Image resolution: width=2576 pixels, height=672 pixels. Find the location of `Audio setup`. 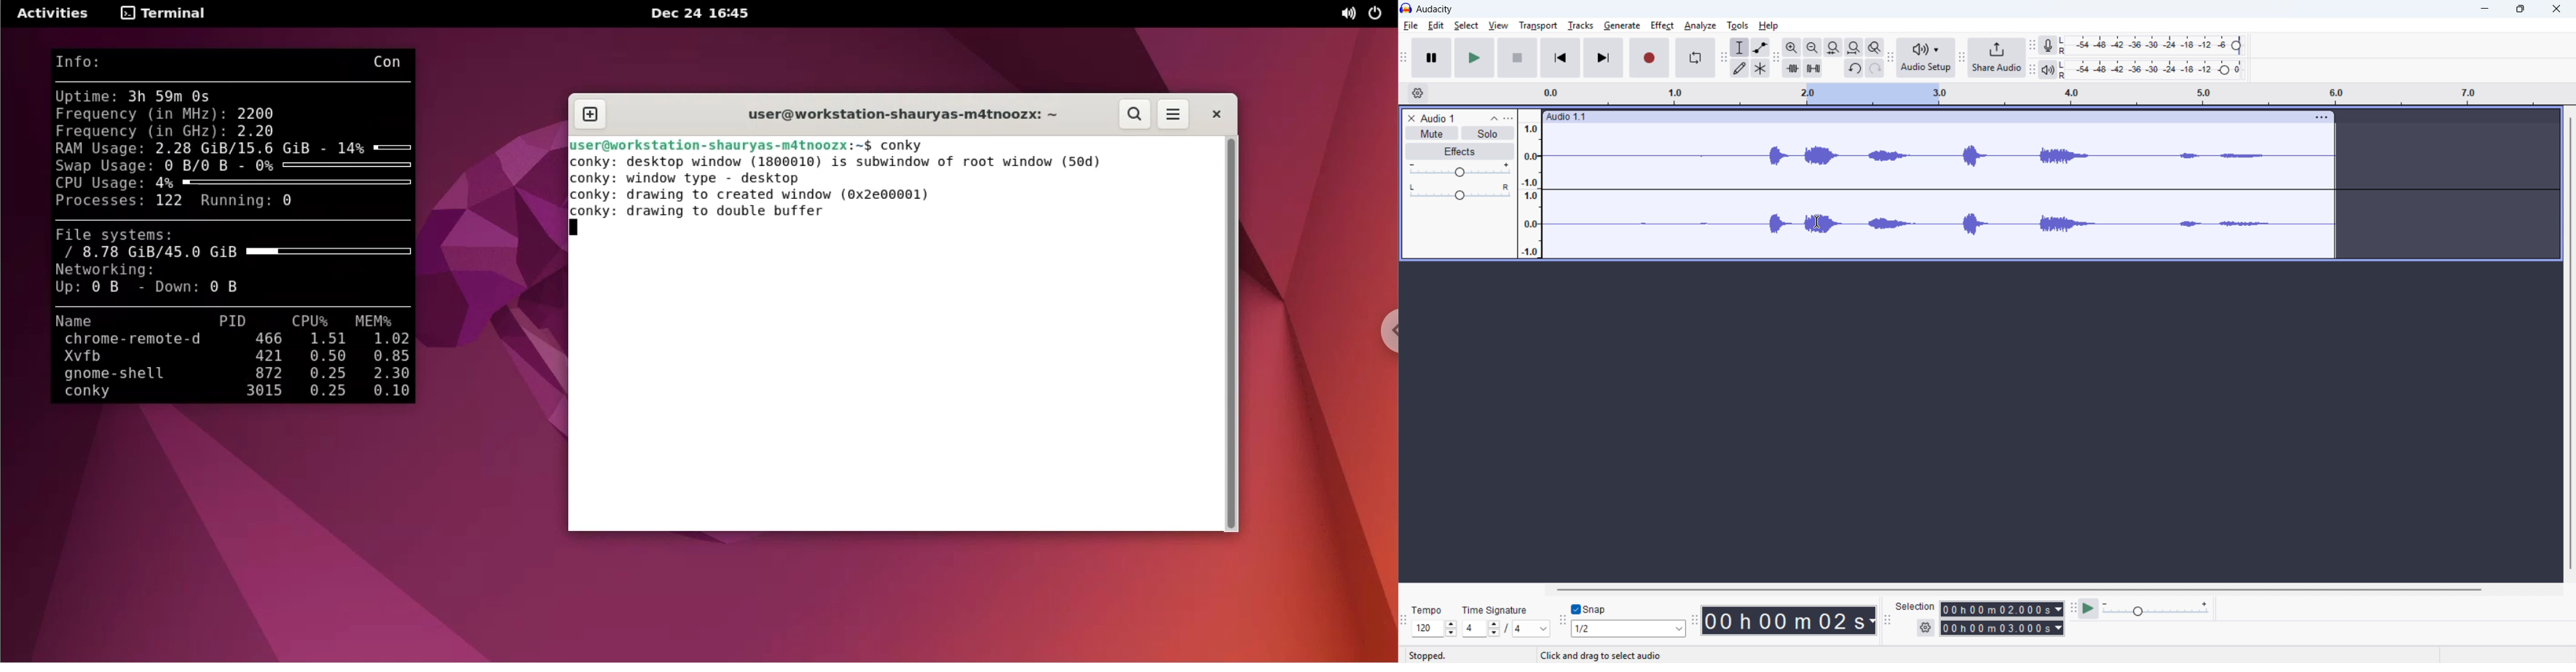

Audio setup is located at coordinates (1926, 58).